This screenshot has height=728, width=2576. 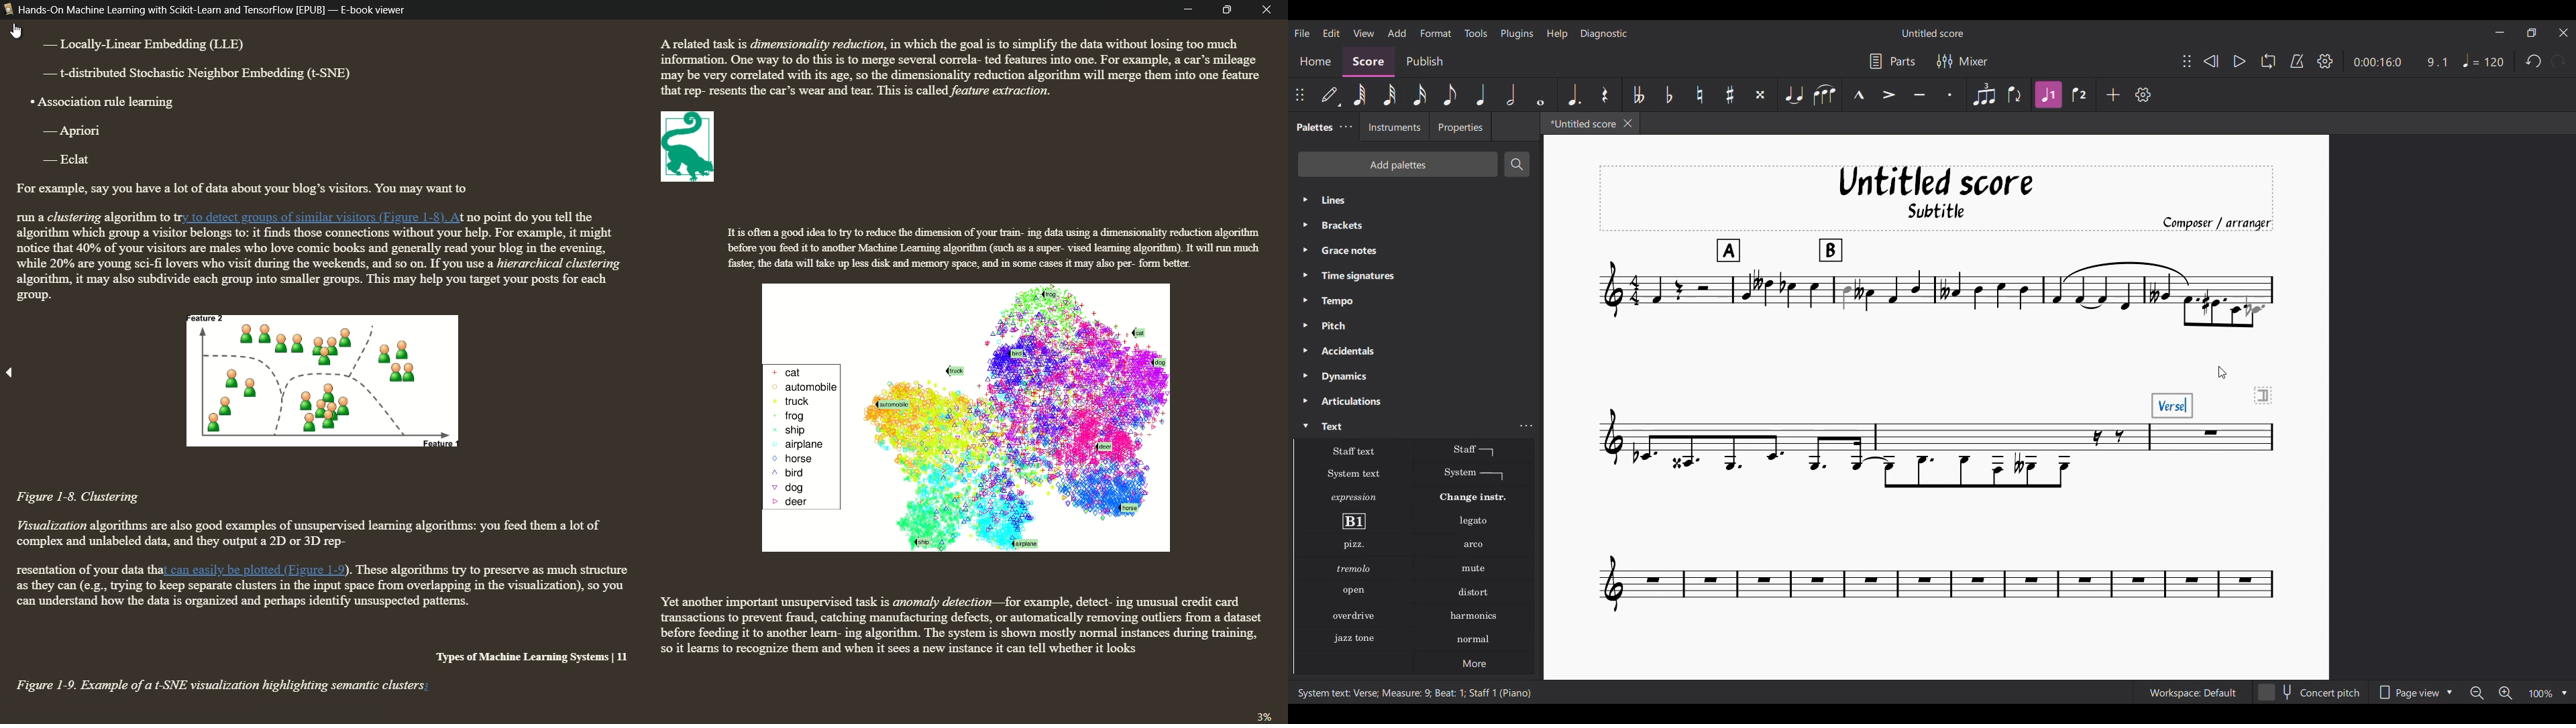 What do you see at coordinates (2531, 33) in the screenshot?
I see `Show in smaller tab` at bounding box center [2531, 33].